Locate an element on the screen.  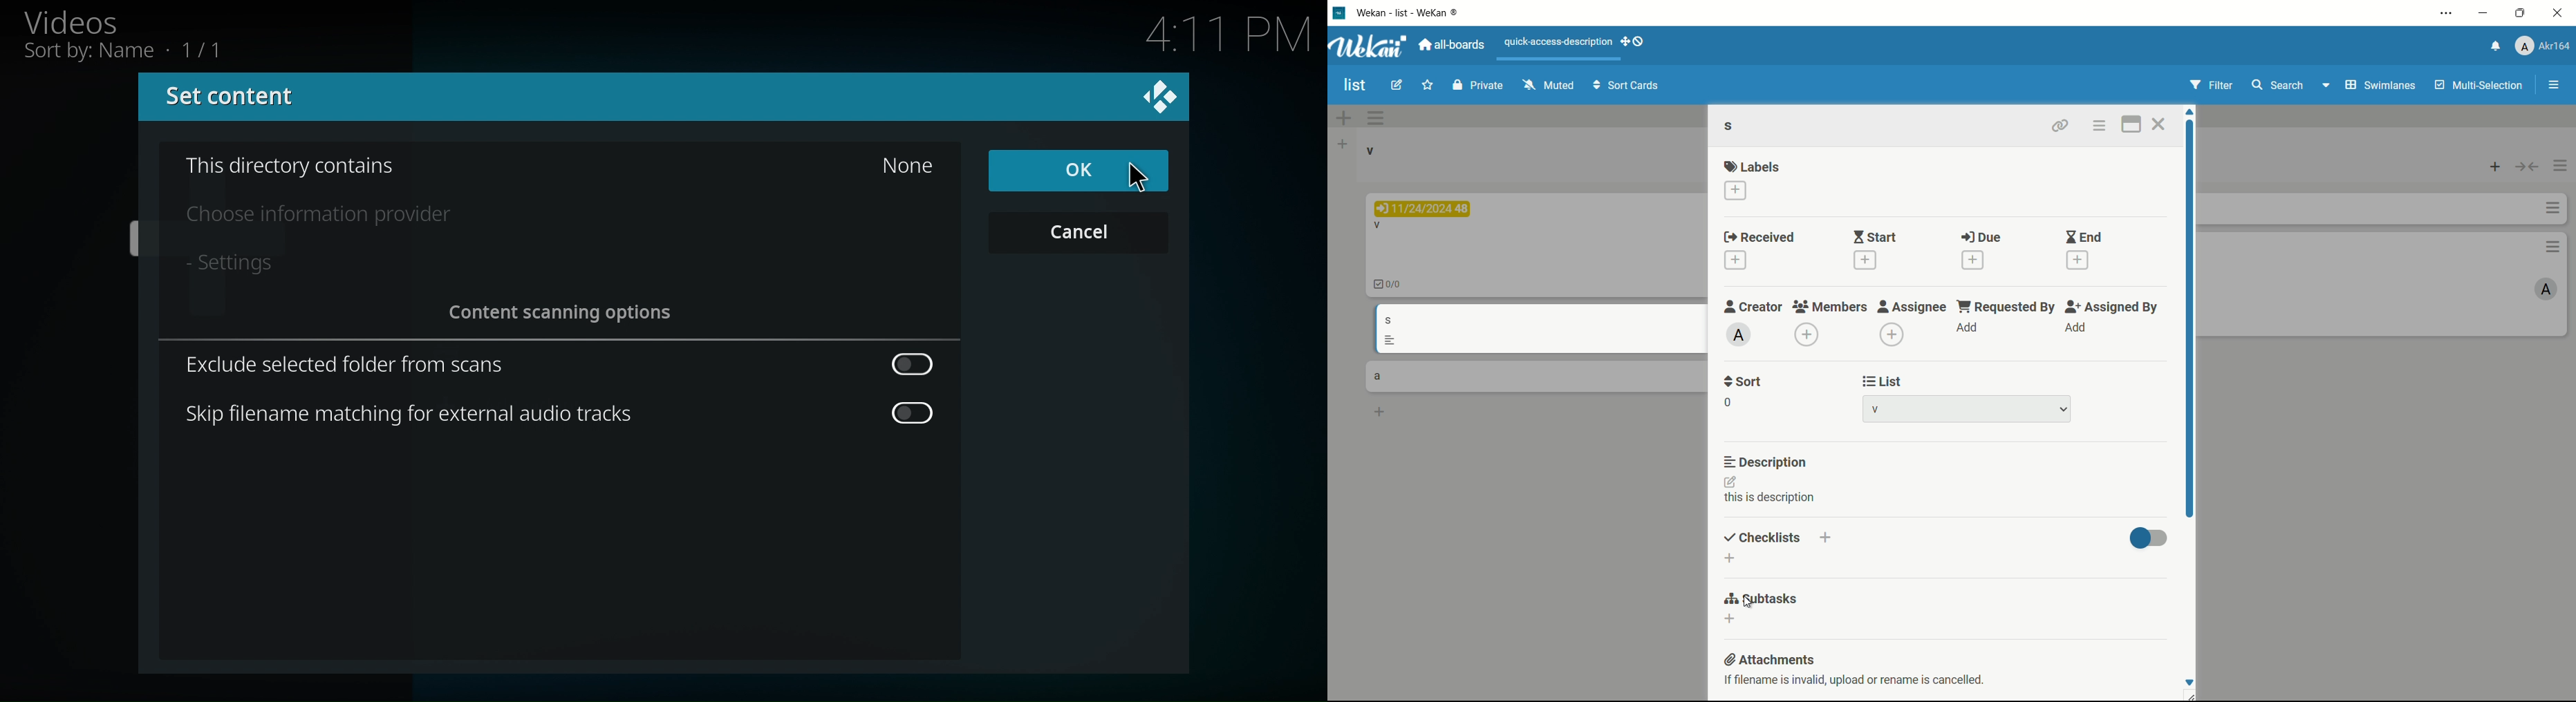
multi-selection is located at coordinates (2479, 86).